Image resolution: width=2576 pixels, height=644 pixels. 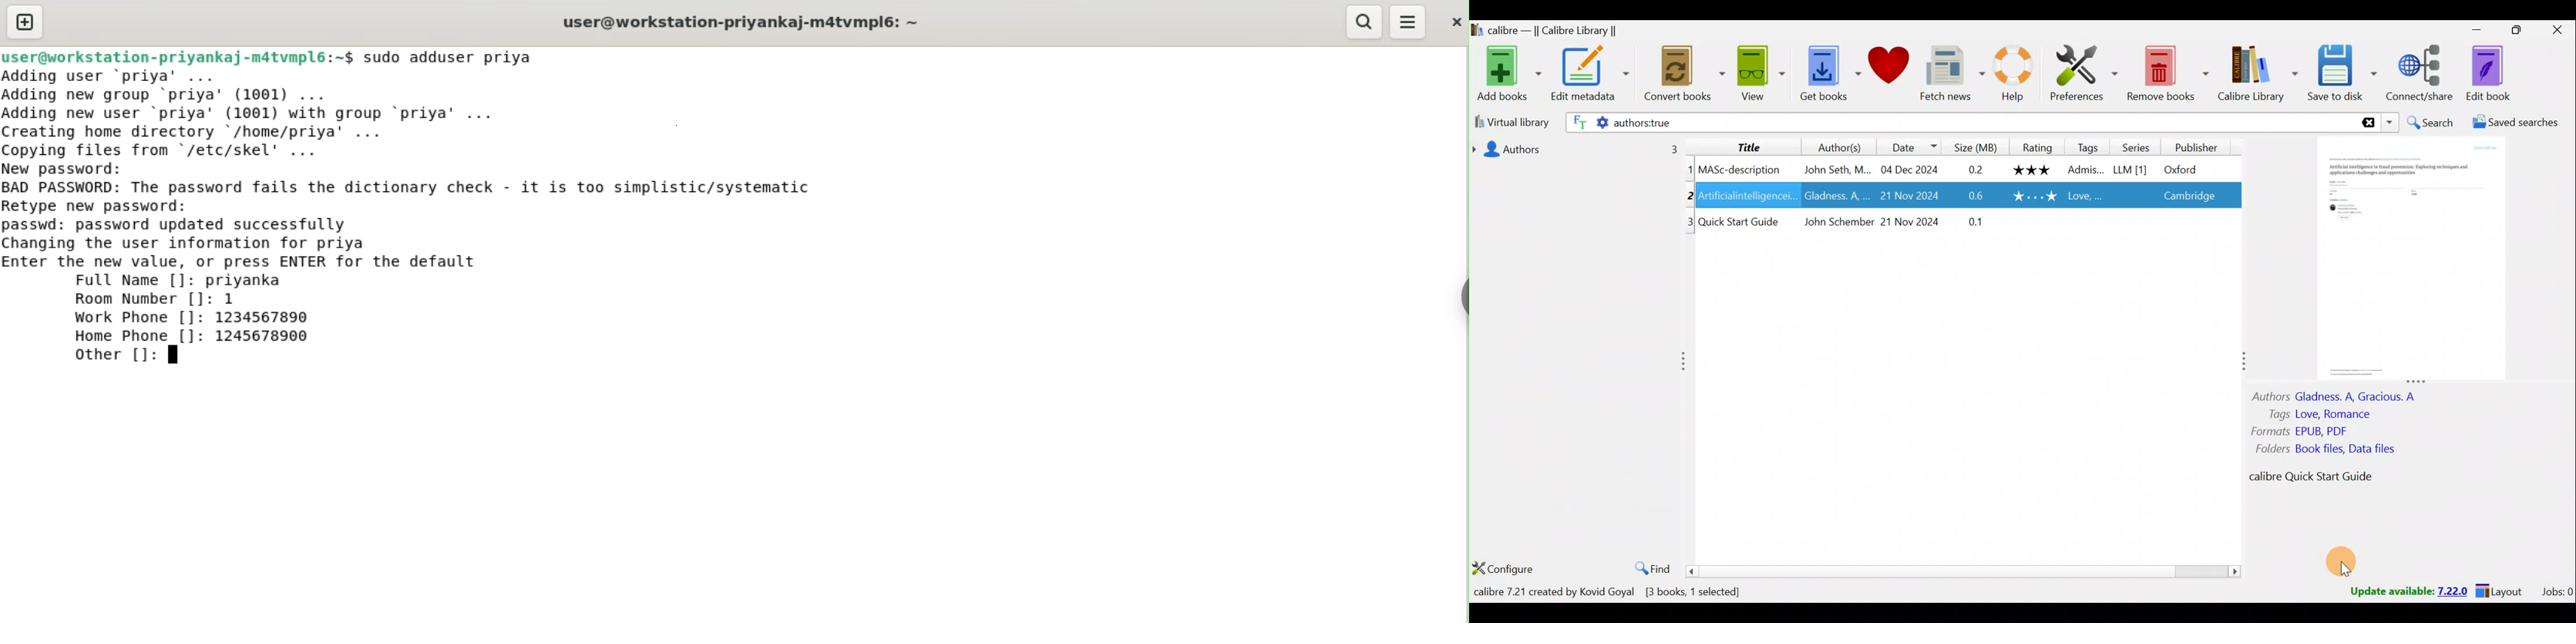 What do you see at coordinates (1975, 145) in the screenshot?
I see `Size` at bounding box center [1975, 145].